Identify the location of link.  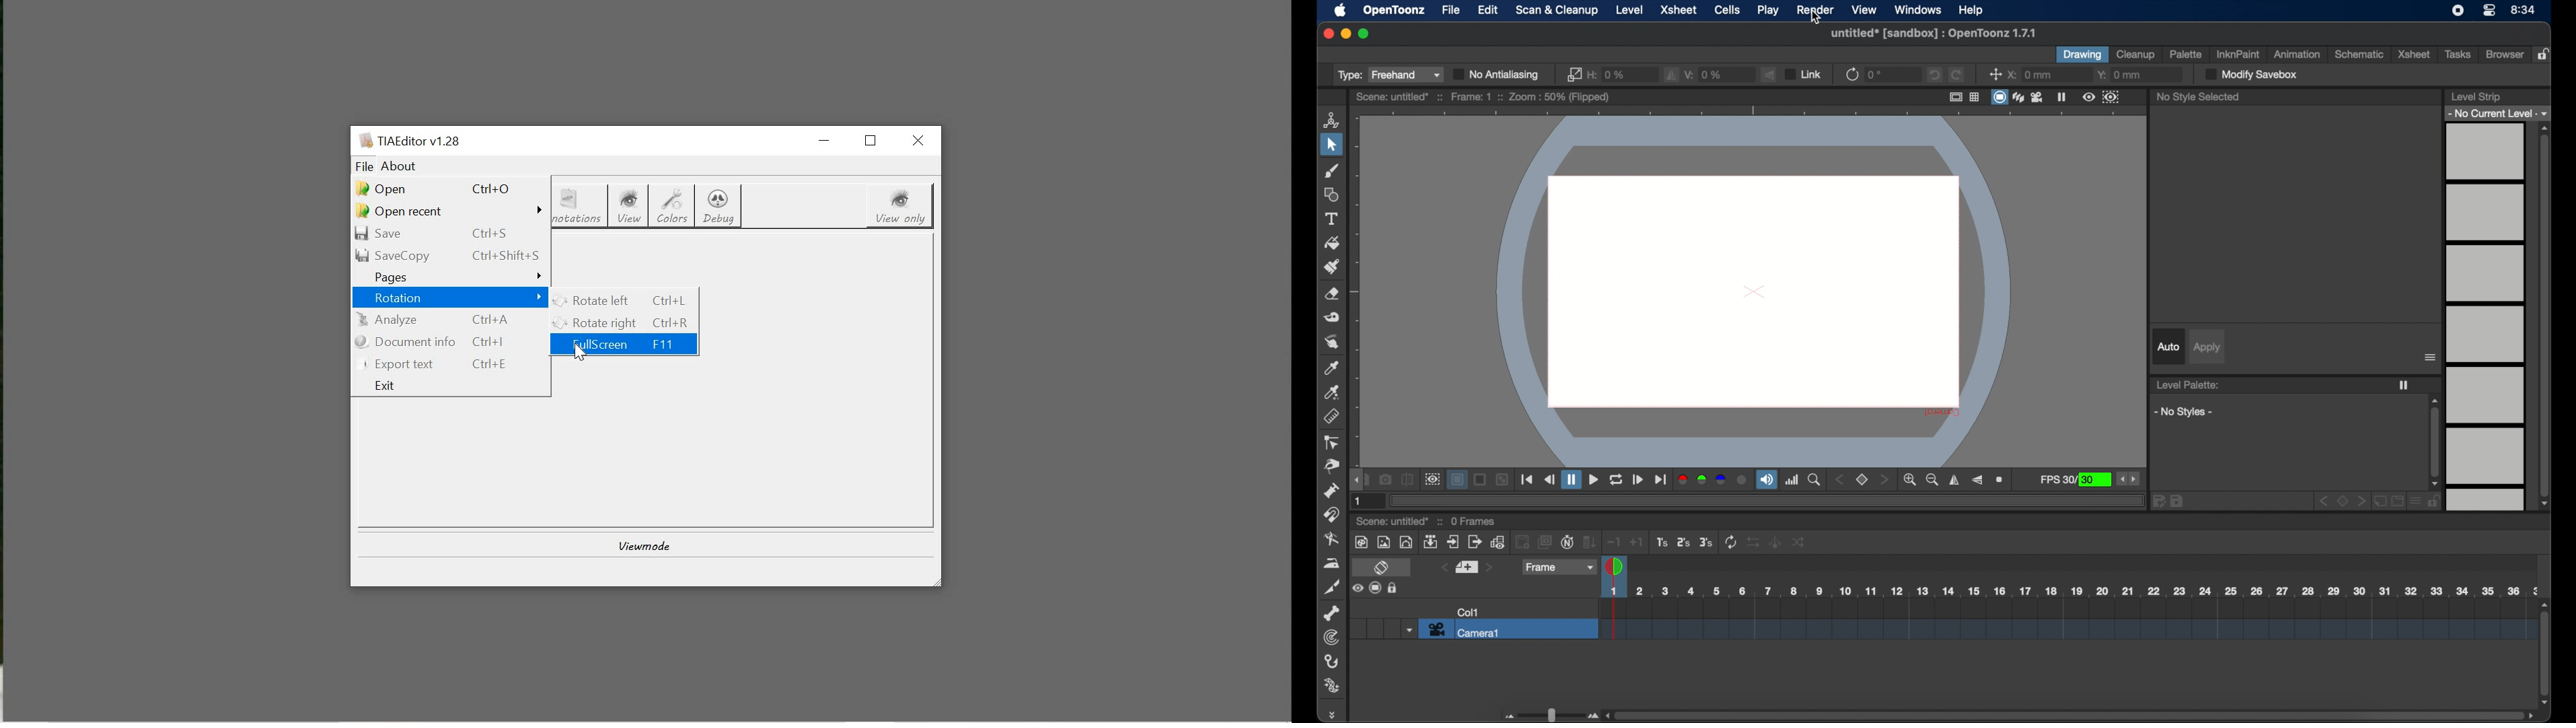
(1803, 74).